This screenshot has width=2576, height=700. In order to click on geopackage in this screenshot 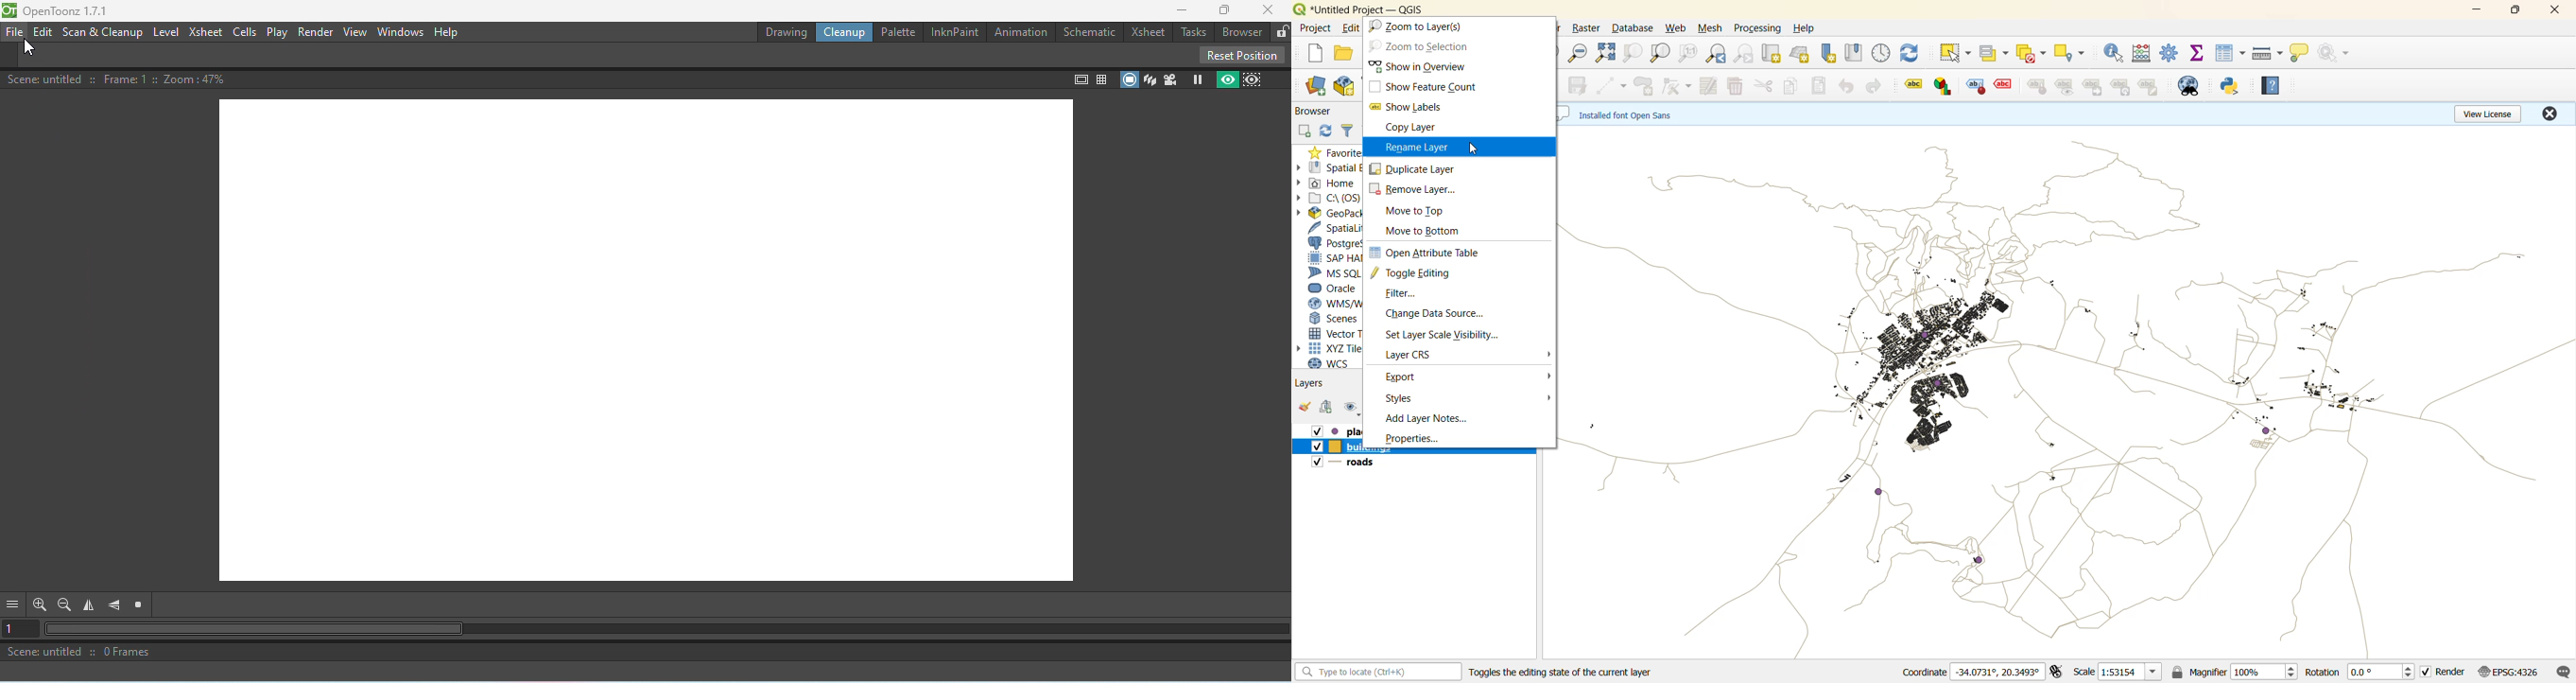, I will do `click(1330, 214)`.